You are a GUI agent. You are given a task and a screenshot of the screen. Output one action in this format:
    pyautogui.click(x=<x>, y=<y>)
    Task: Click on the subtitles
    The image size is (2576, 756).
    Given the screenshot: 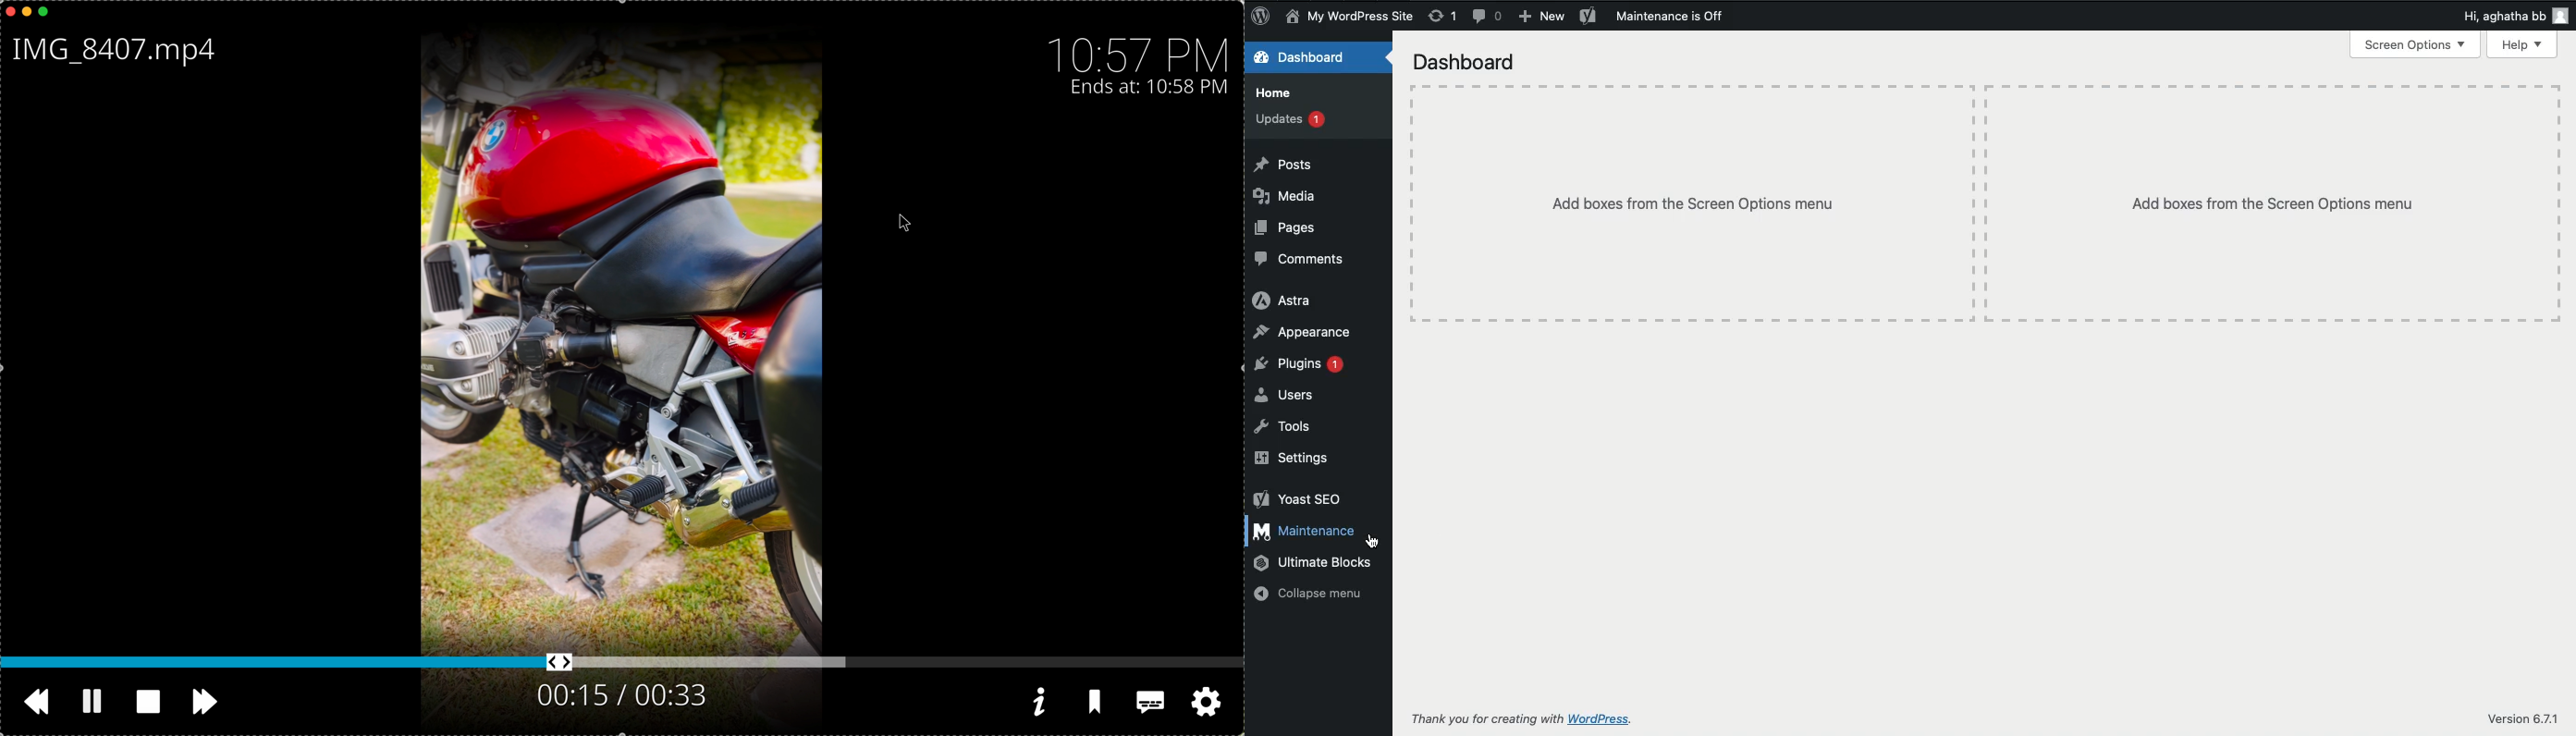 What is the action you would take?
    pyautogui.click(x=1149, y=704)
    